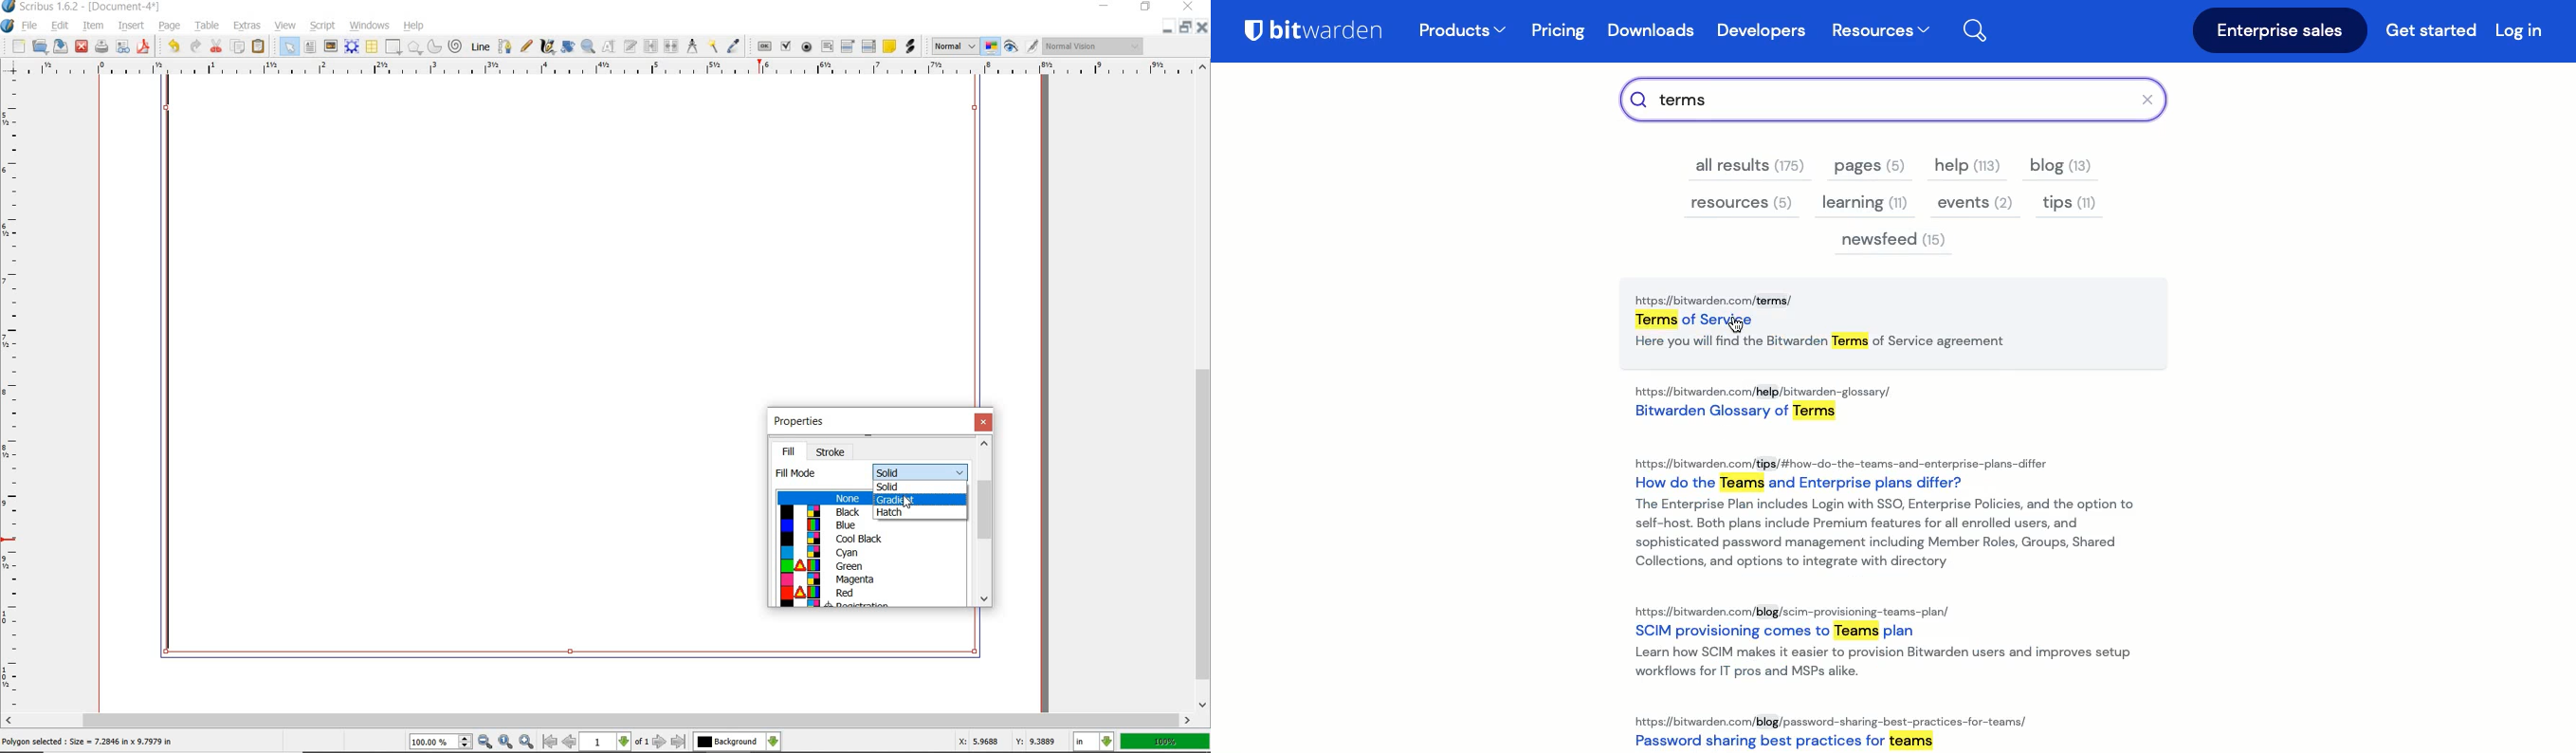 The image size is (2576, 756). I want to click on Log in, so click(2519, 29).